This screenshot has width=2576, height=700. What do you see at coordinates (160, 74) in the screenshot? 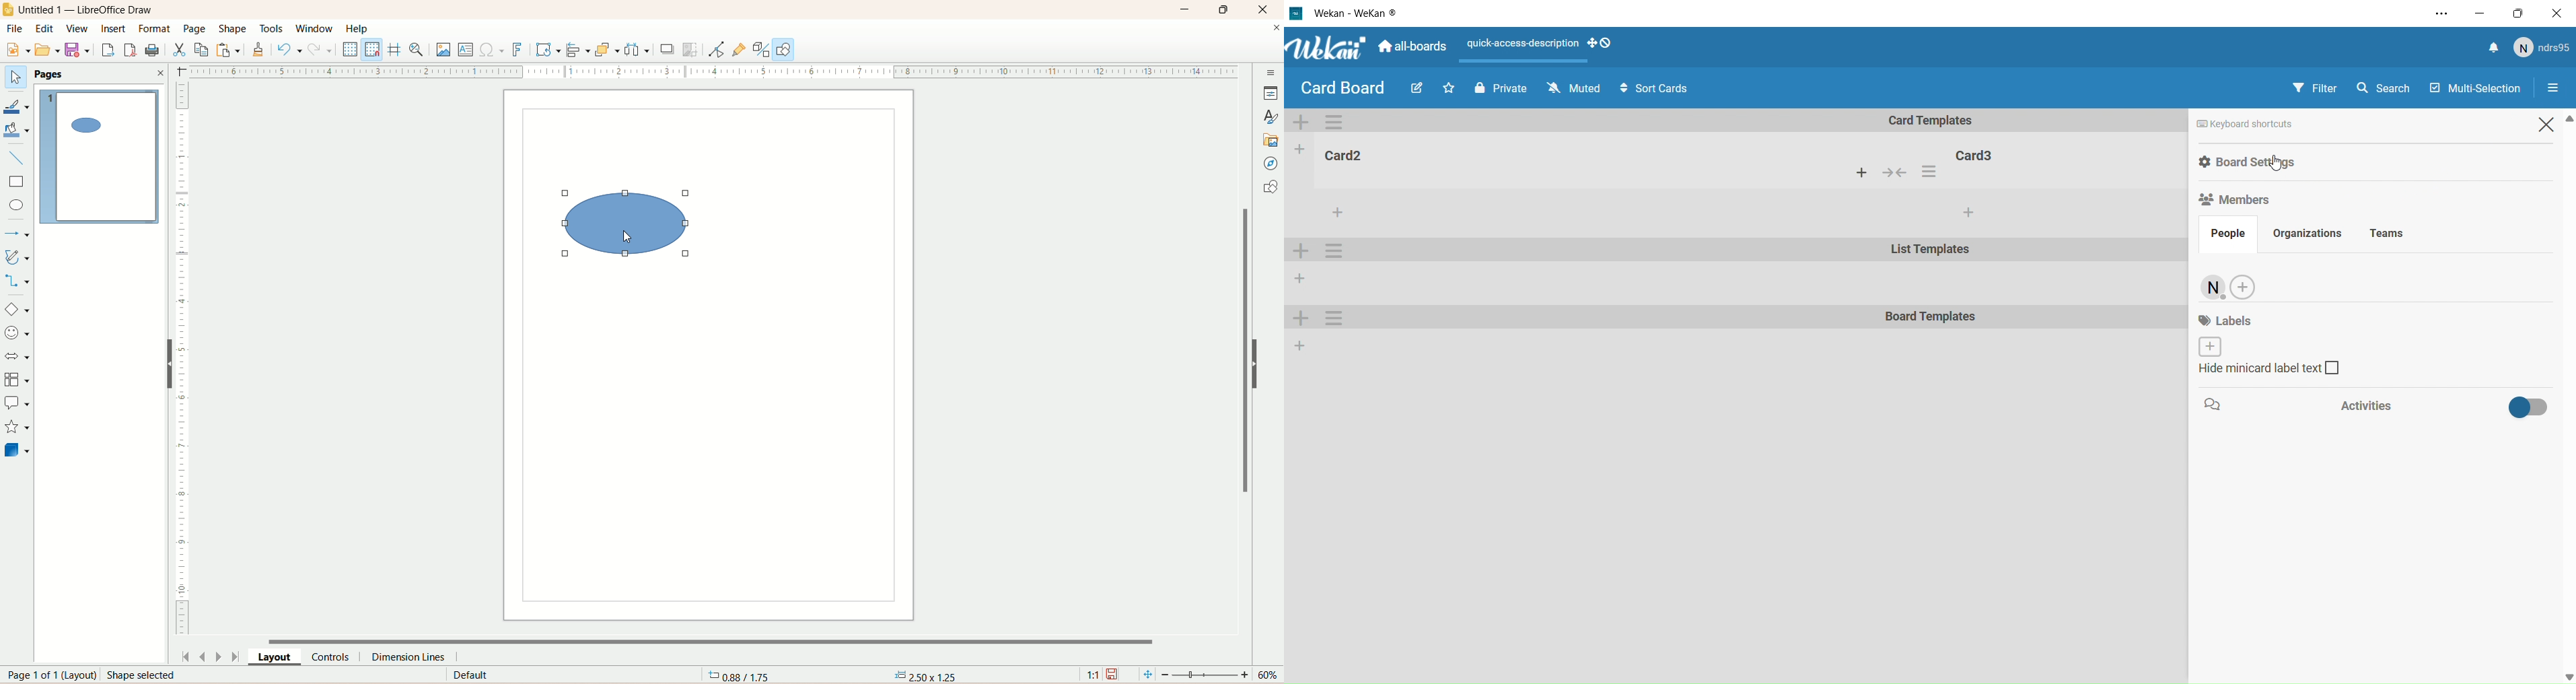
I see `close` at bounding box center [160, 74].